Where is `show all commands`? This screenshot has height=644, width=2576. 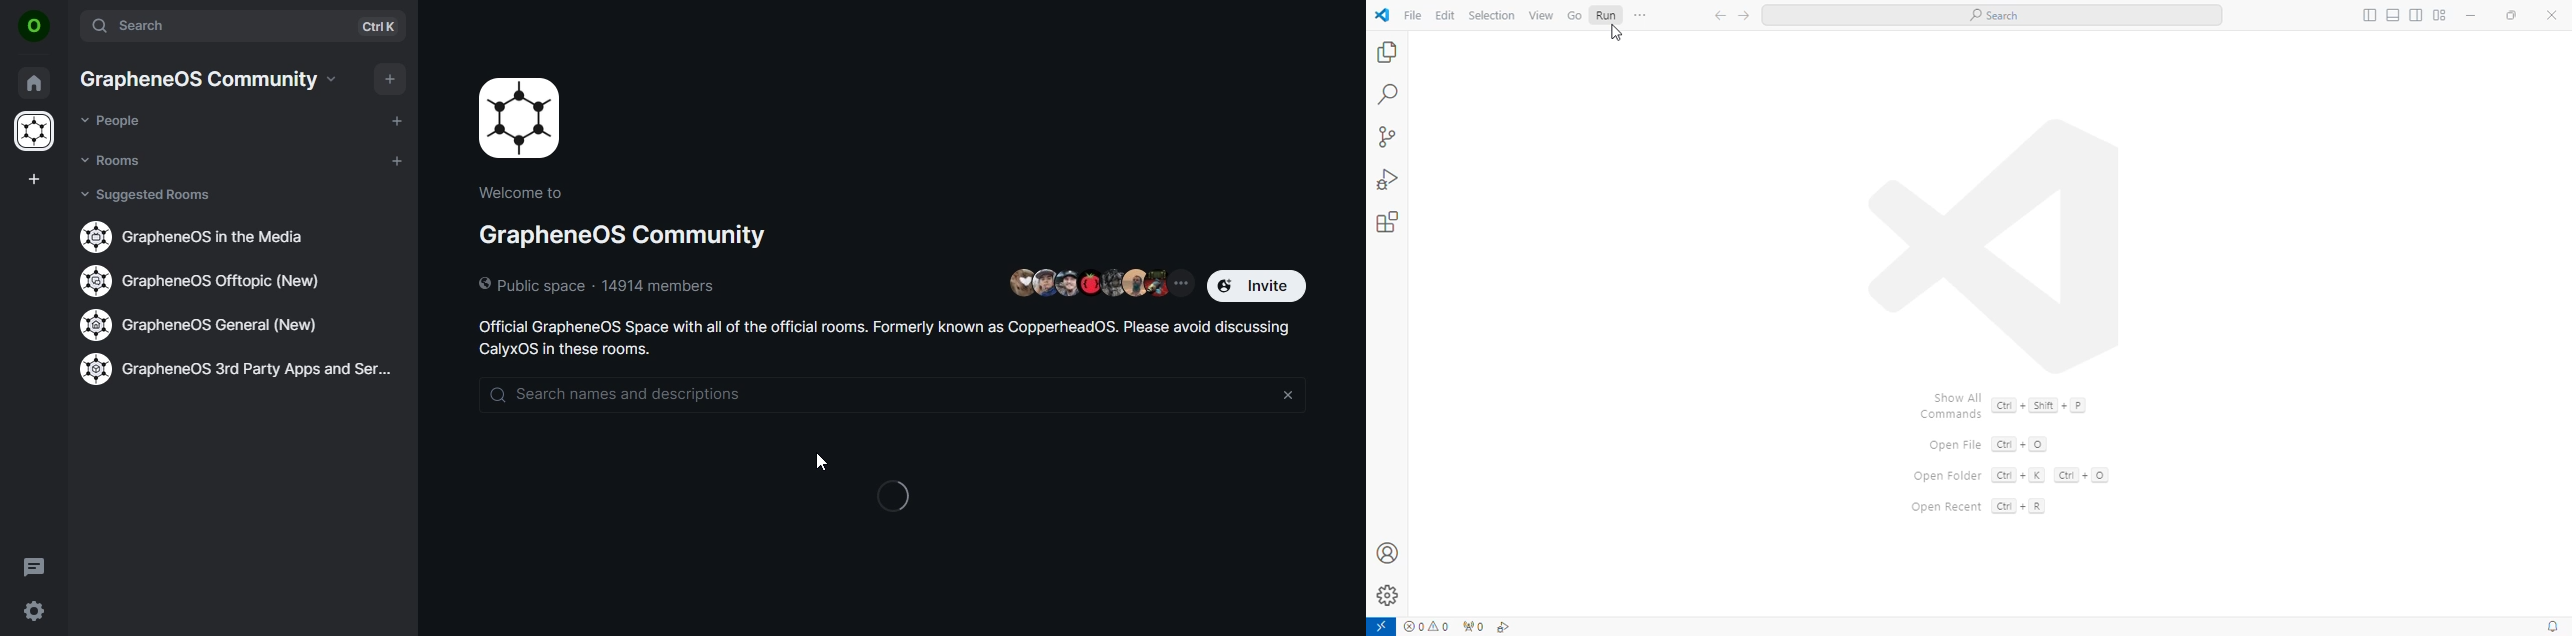 show all commands is located at coordinates (1952, 404).